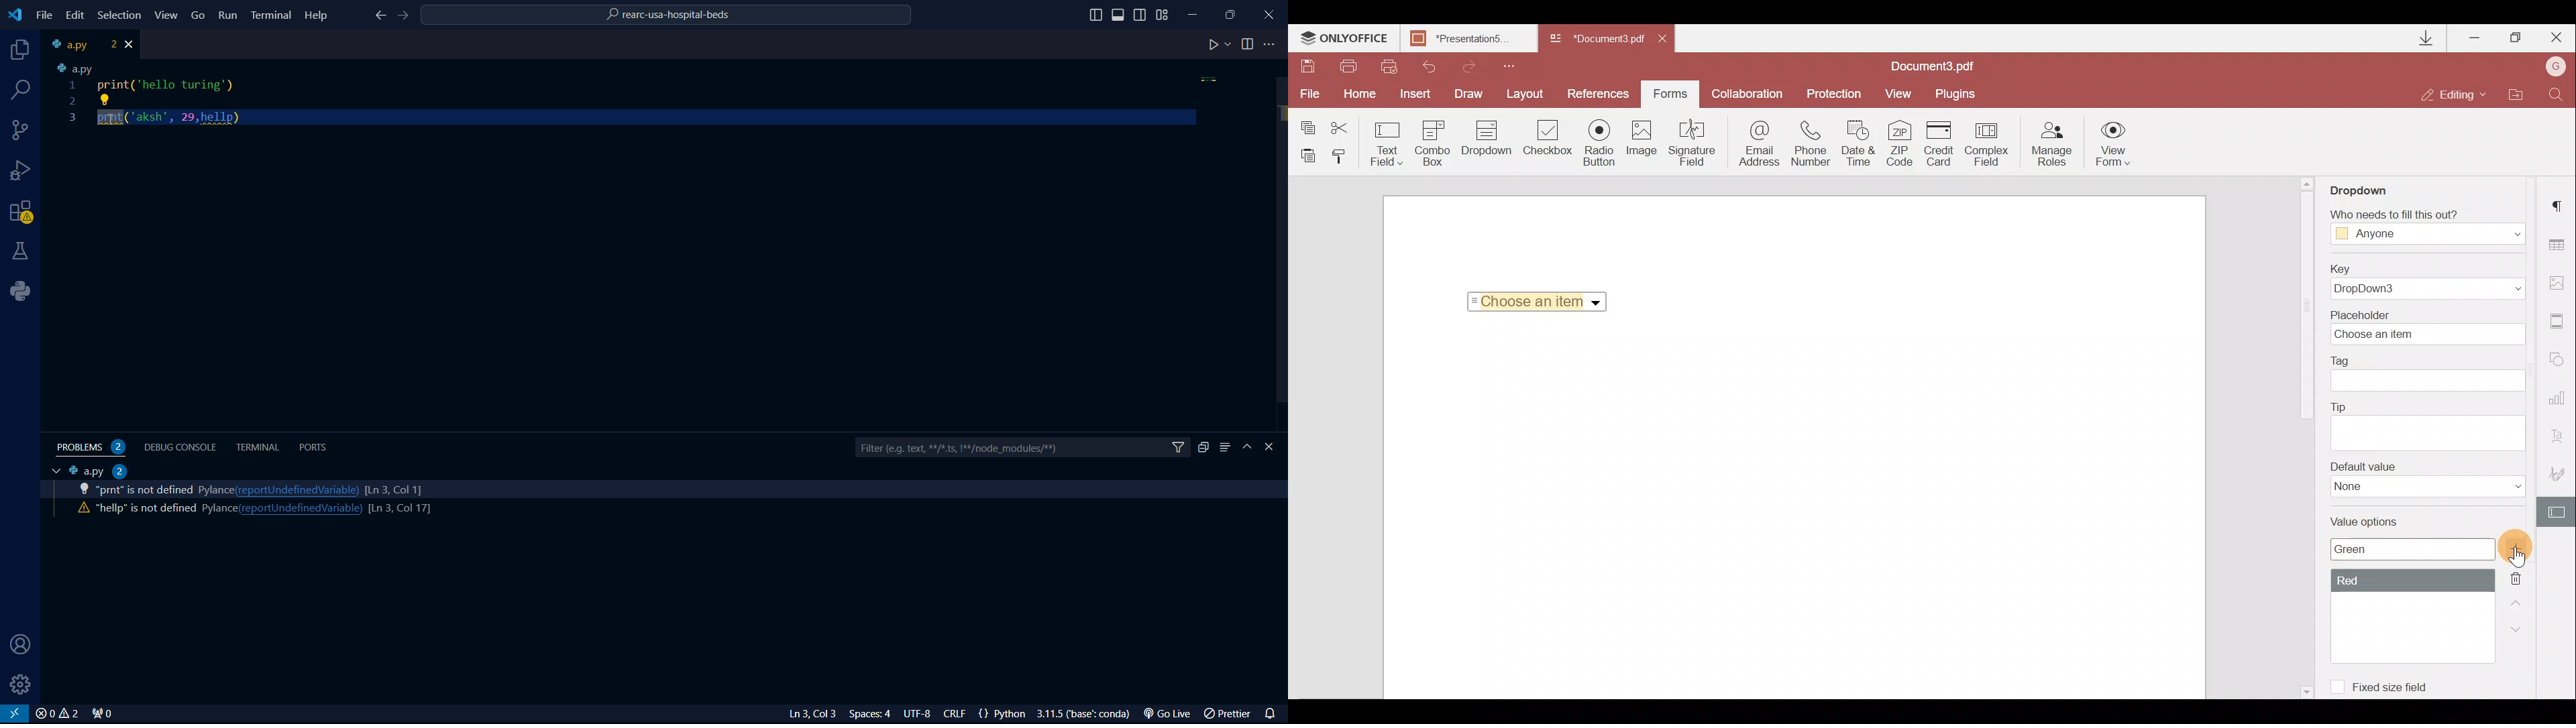 This screenshot has width=2576, height=728. I want to click on Scroll bar, so click(2306, 309).